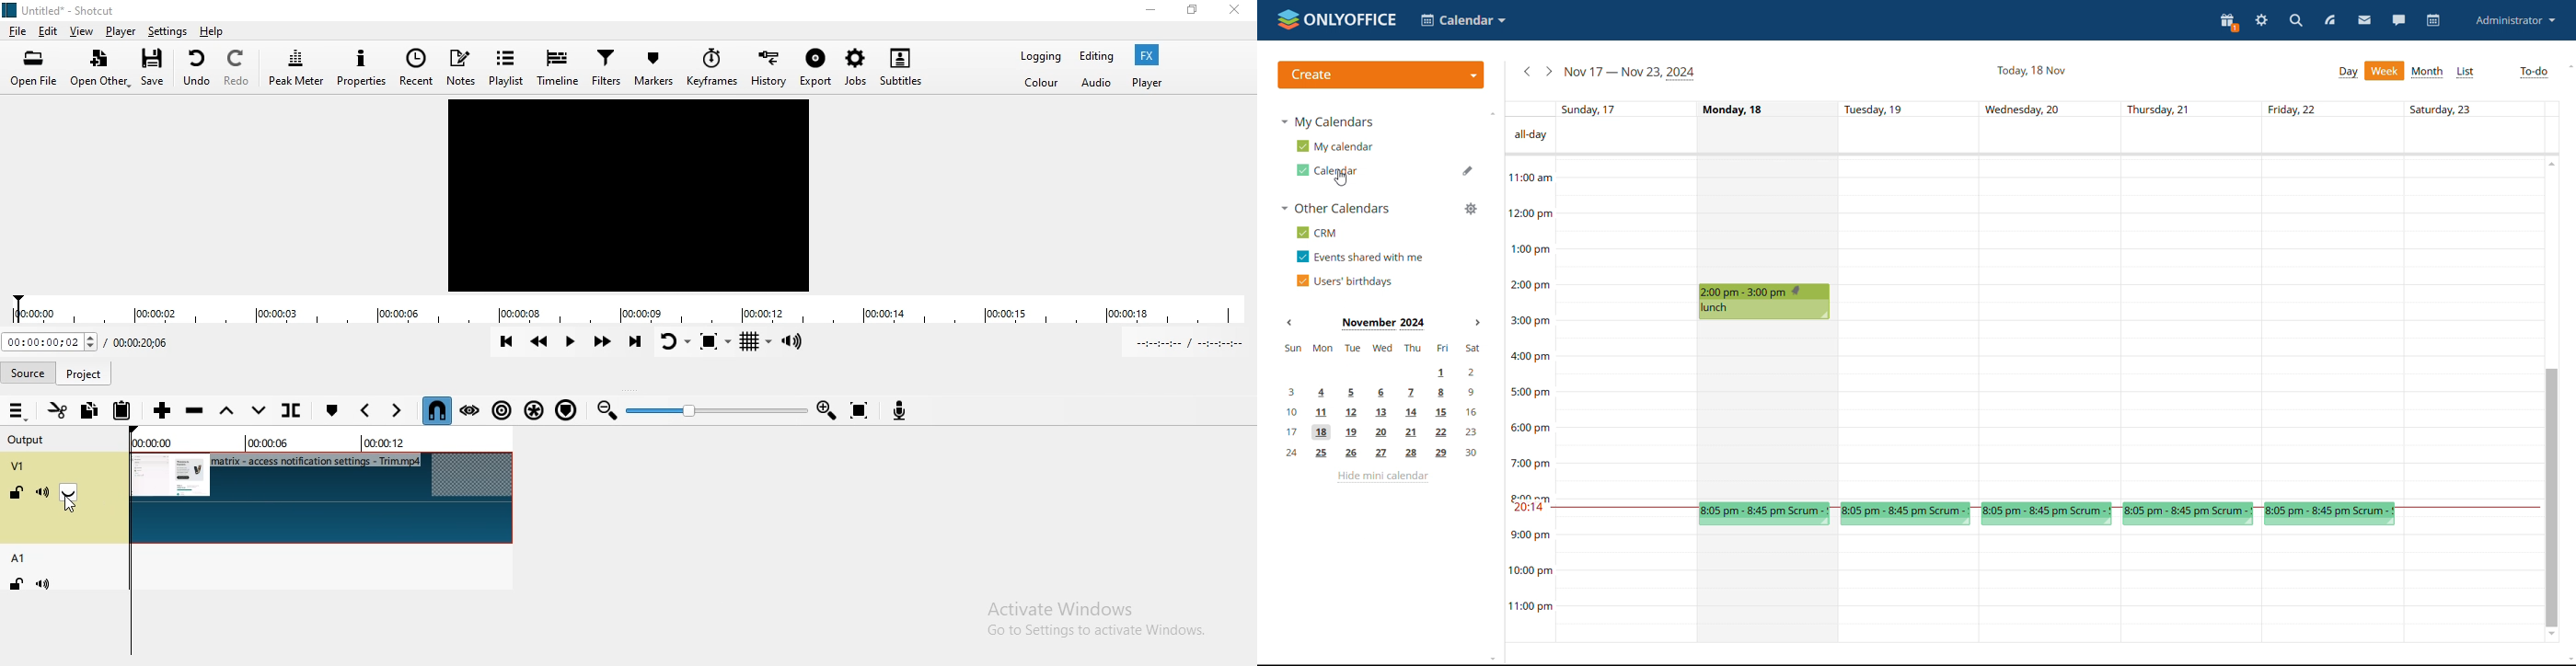  Describe the element at coordinates (62, 11) in the screenshot. I see `shotcut` at that location.